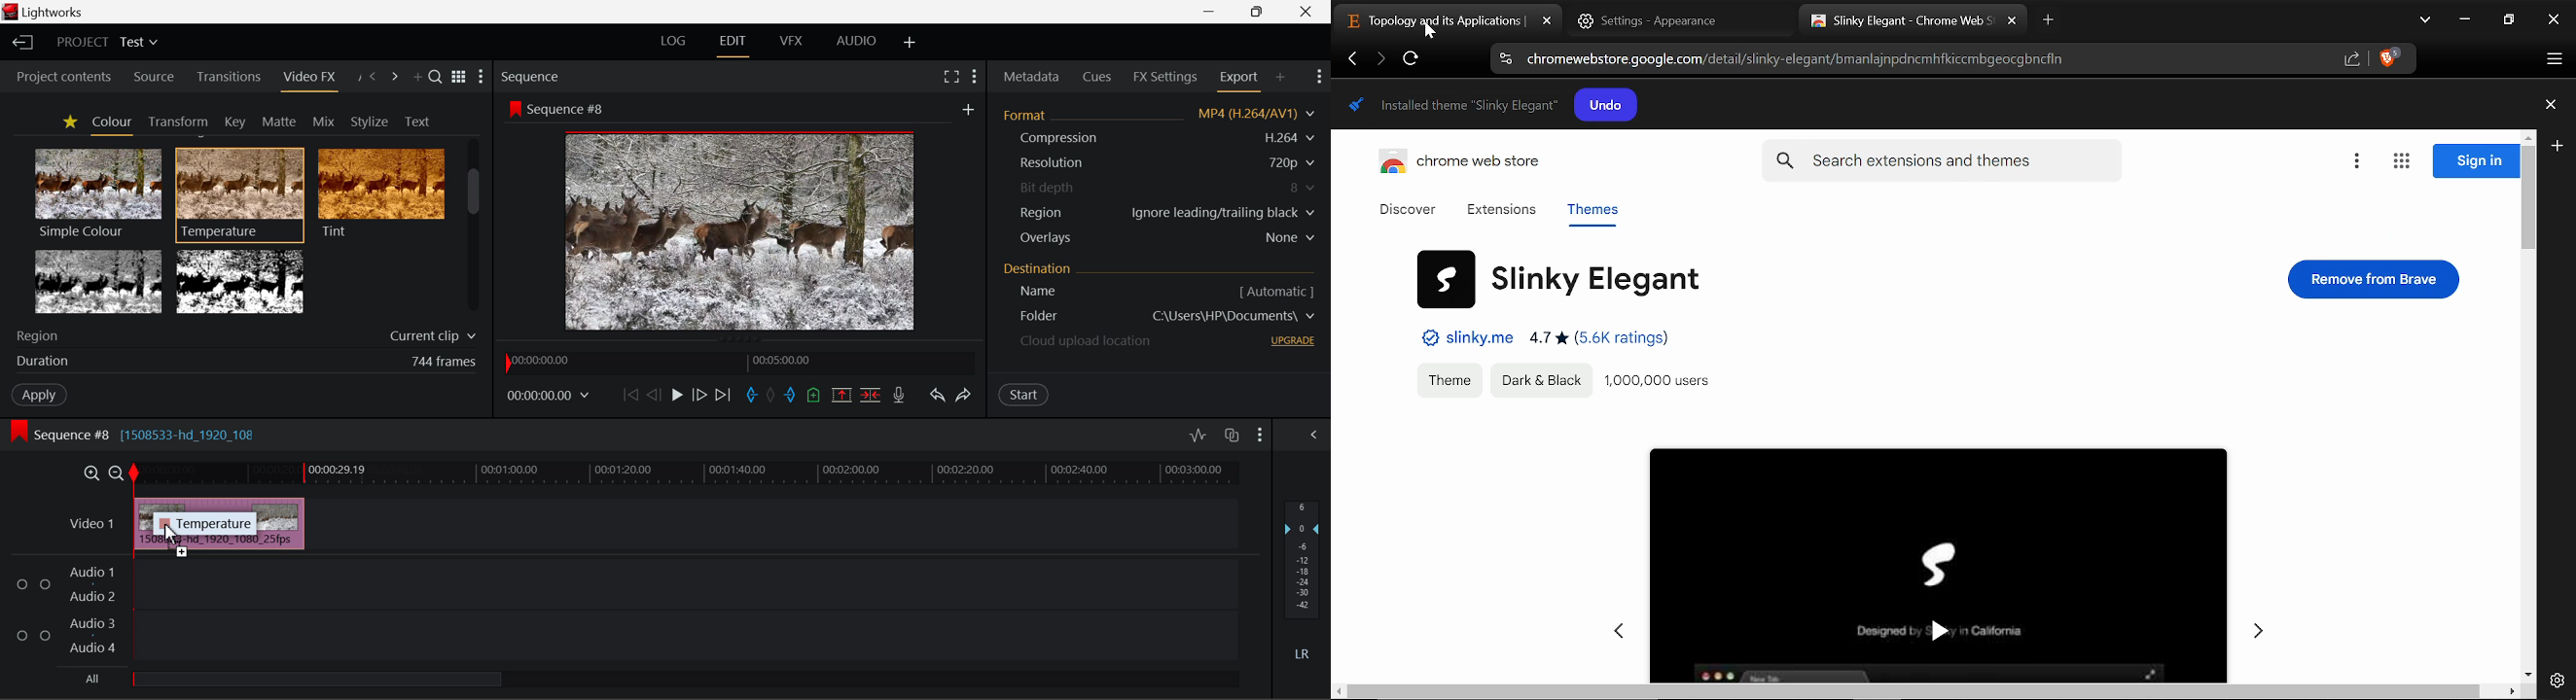 The width and height of the screenshot is (2576, 700). What do you see at coordinates (571, 110) in the screenshot?
I see `Sequence #8` at bounding box center [571, 110].